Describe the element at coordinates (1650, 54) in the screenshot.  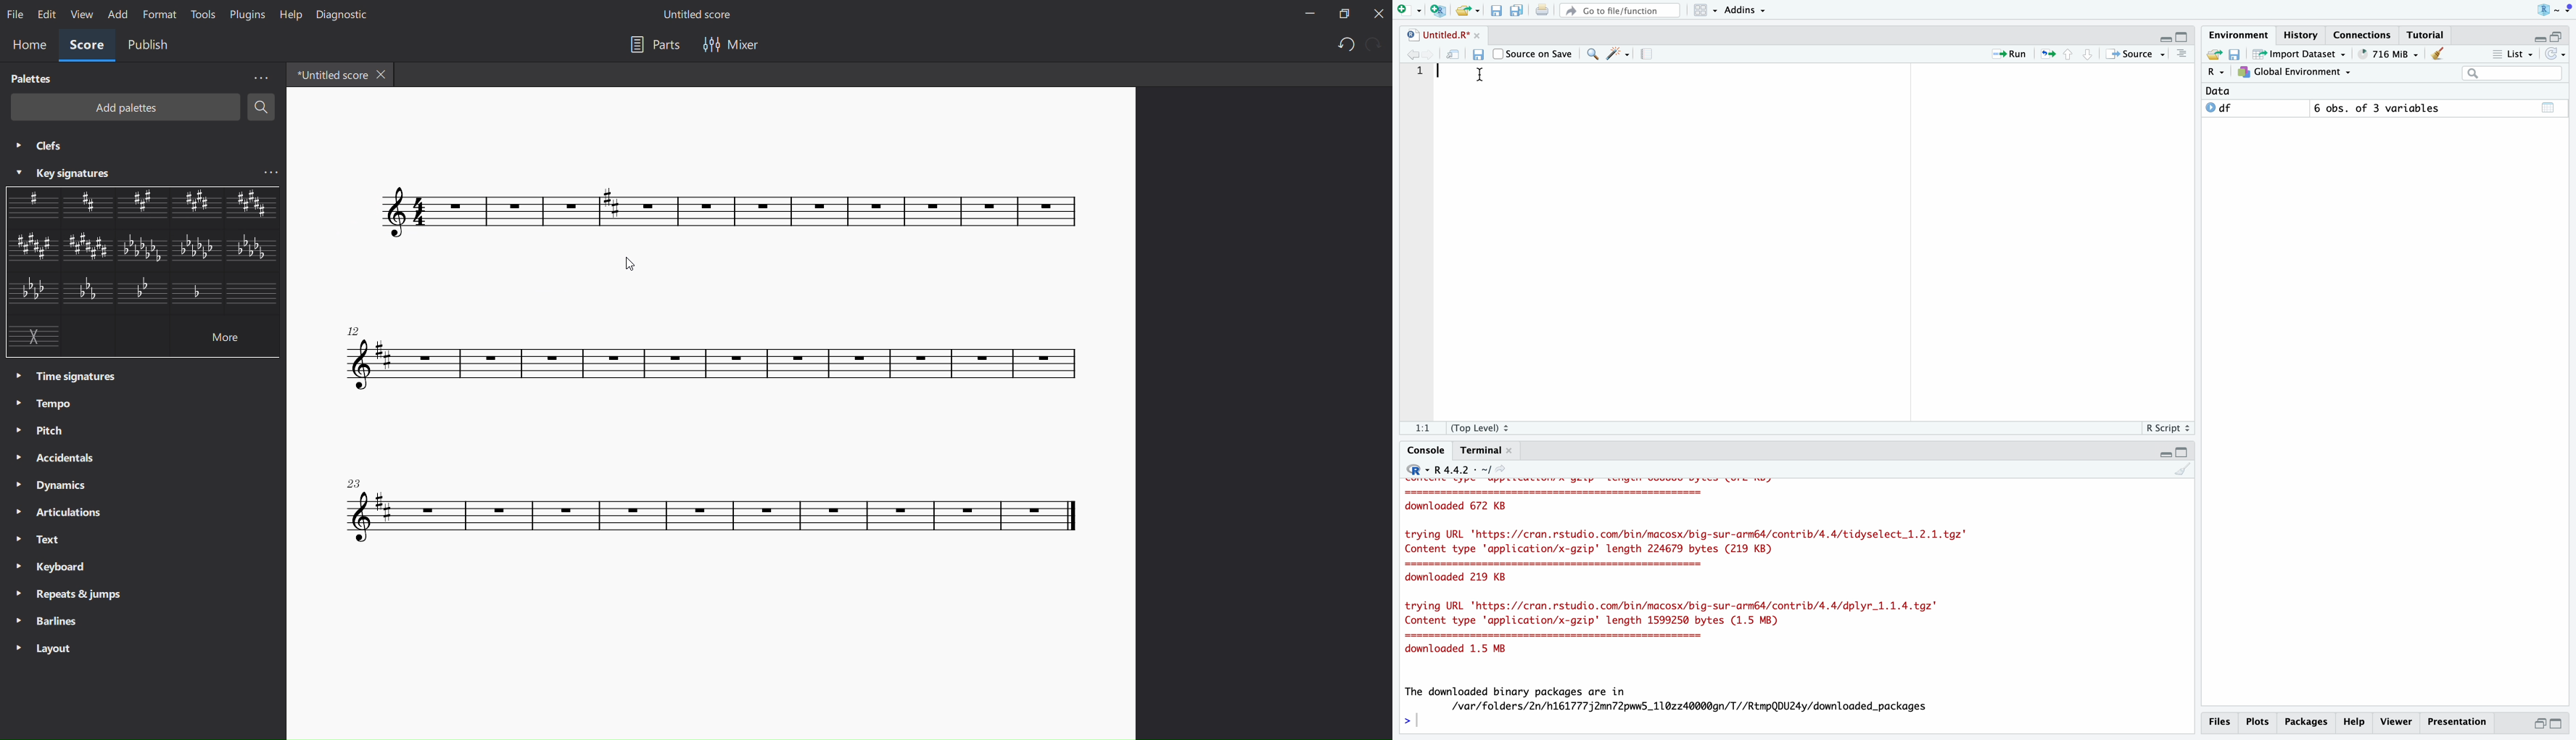
I see `Guidelines` at that location.